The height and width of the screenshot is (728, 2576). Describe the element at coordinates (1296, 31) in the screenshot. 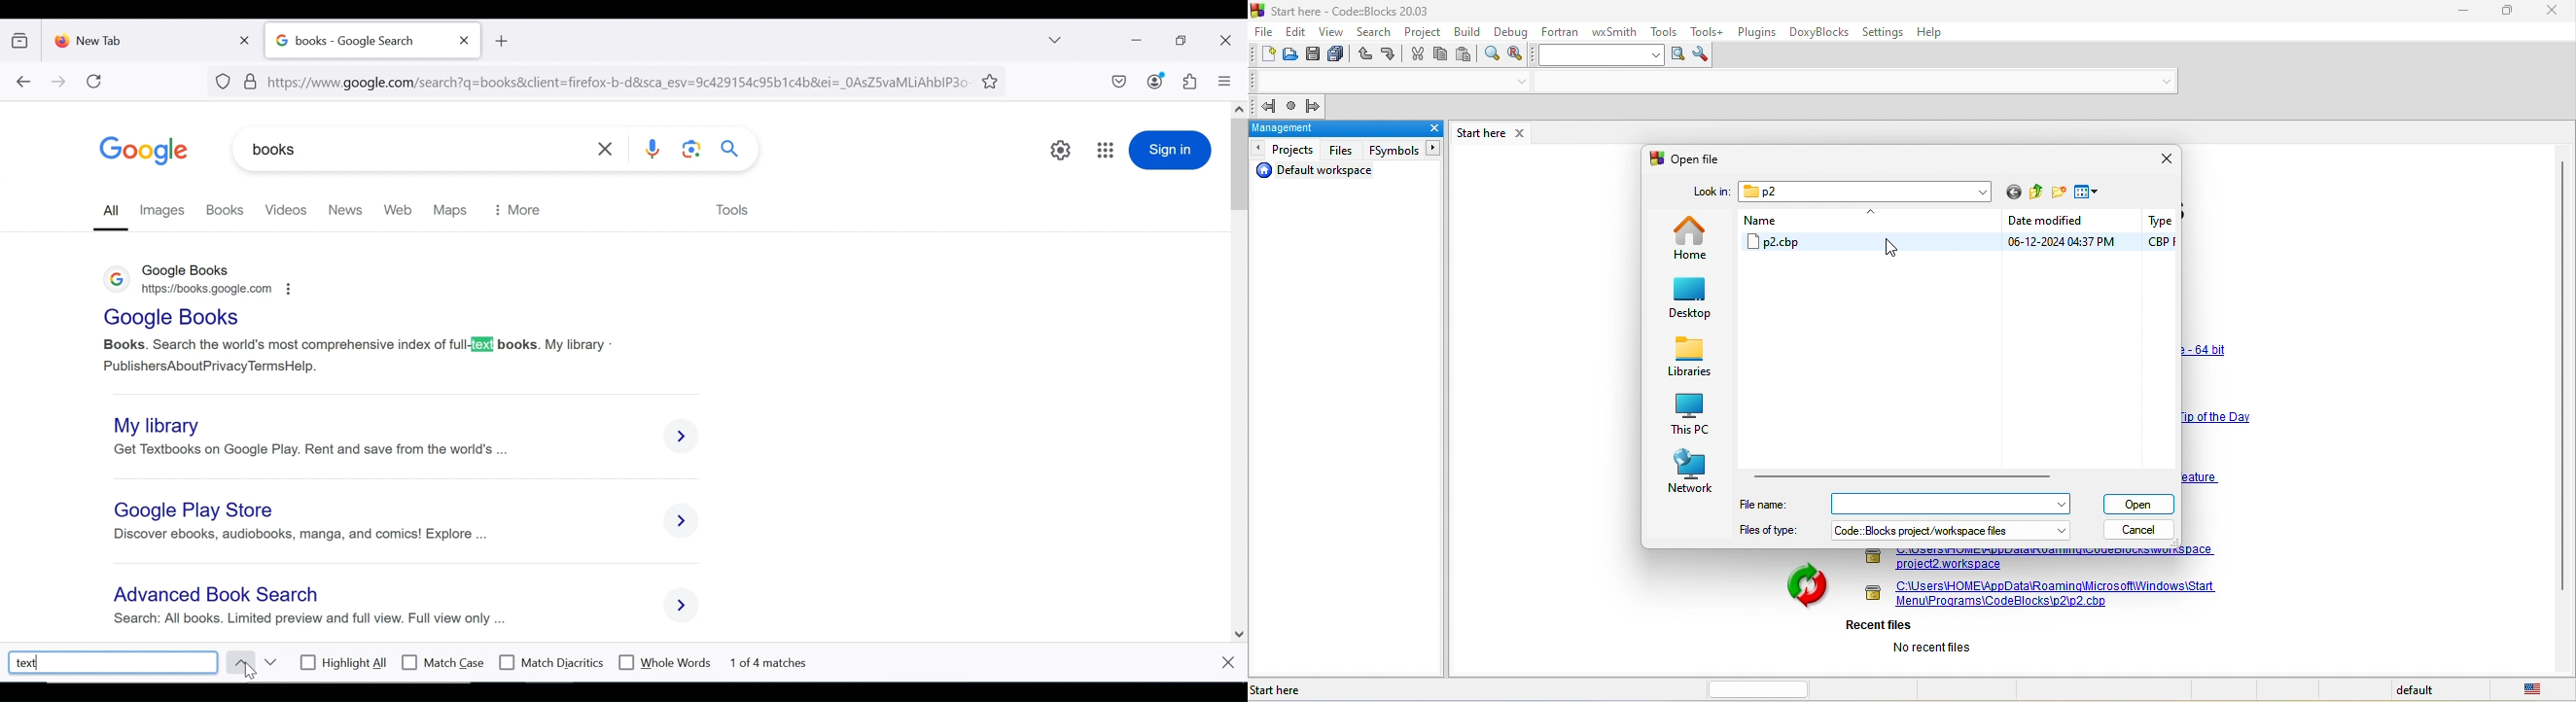

I see `edit` at that location.